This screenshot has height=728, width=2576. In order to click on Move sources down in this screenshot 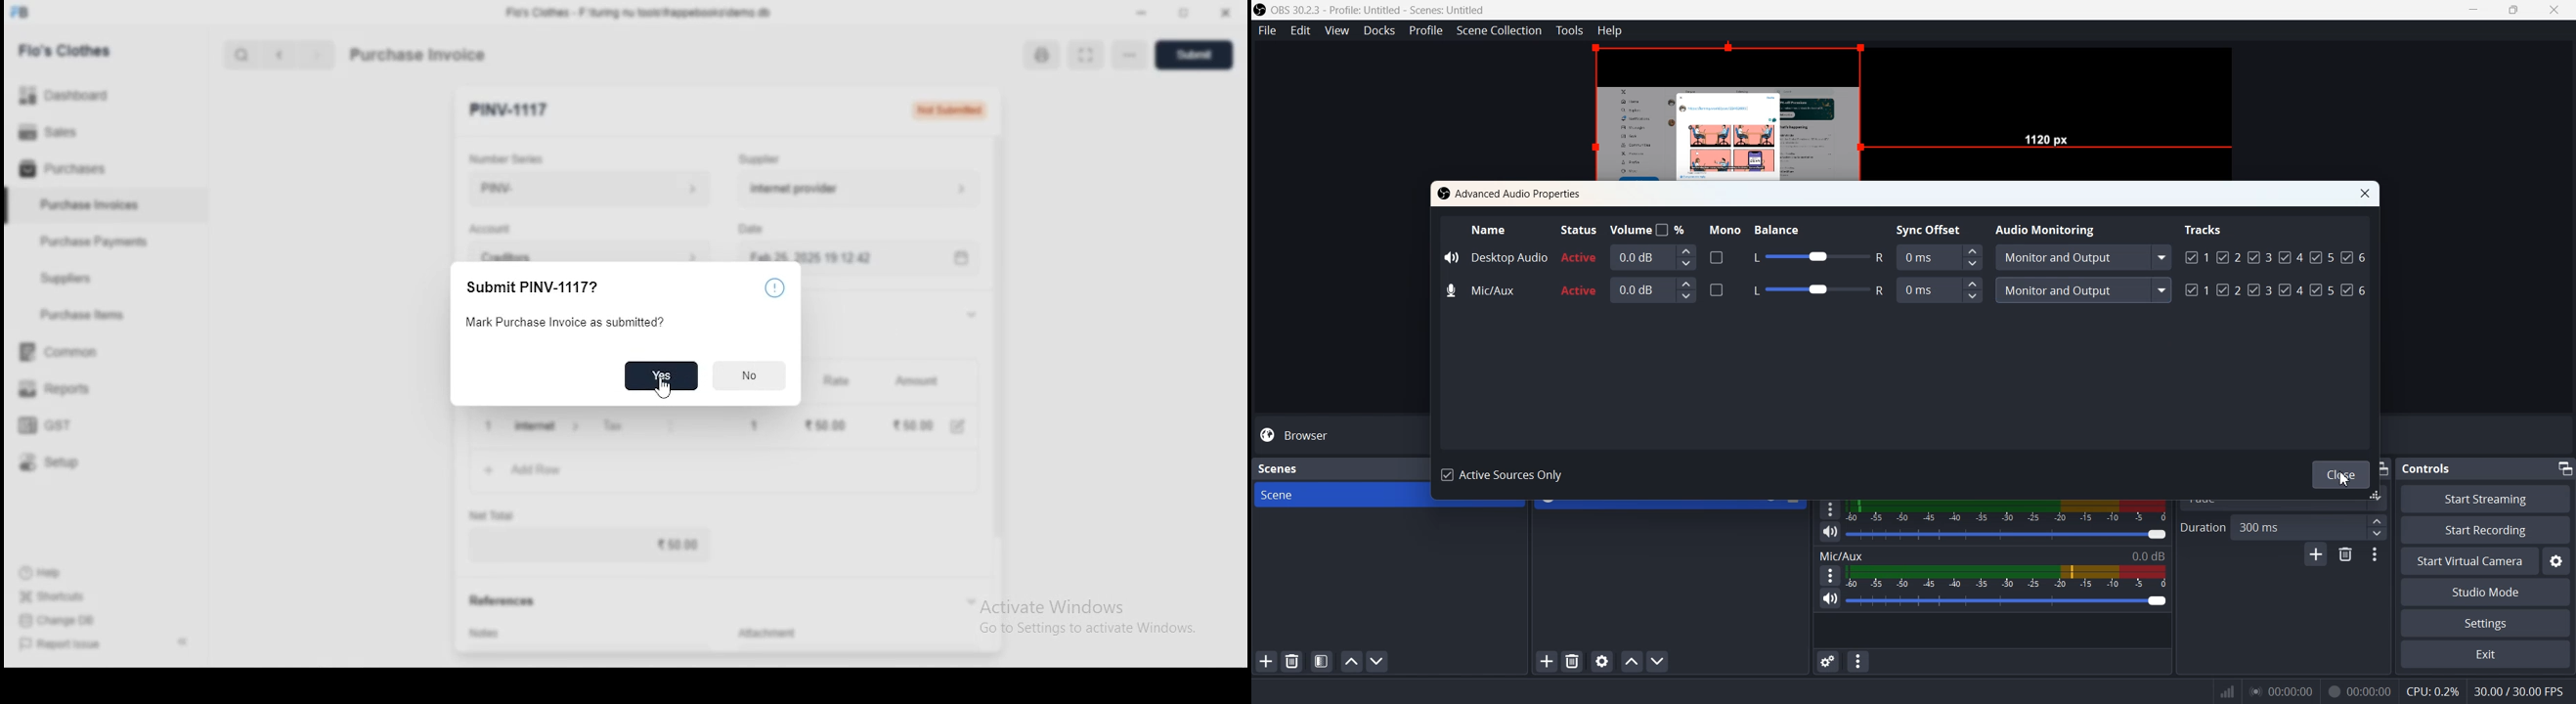, I will do `click(1658, 662)`.